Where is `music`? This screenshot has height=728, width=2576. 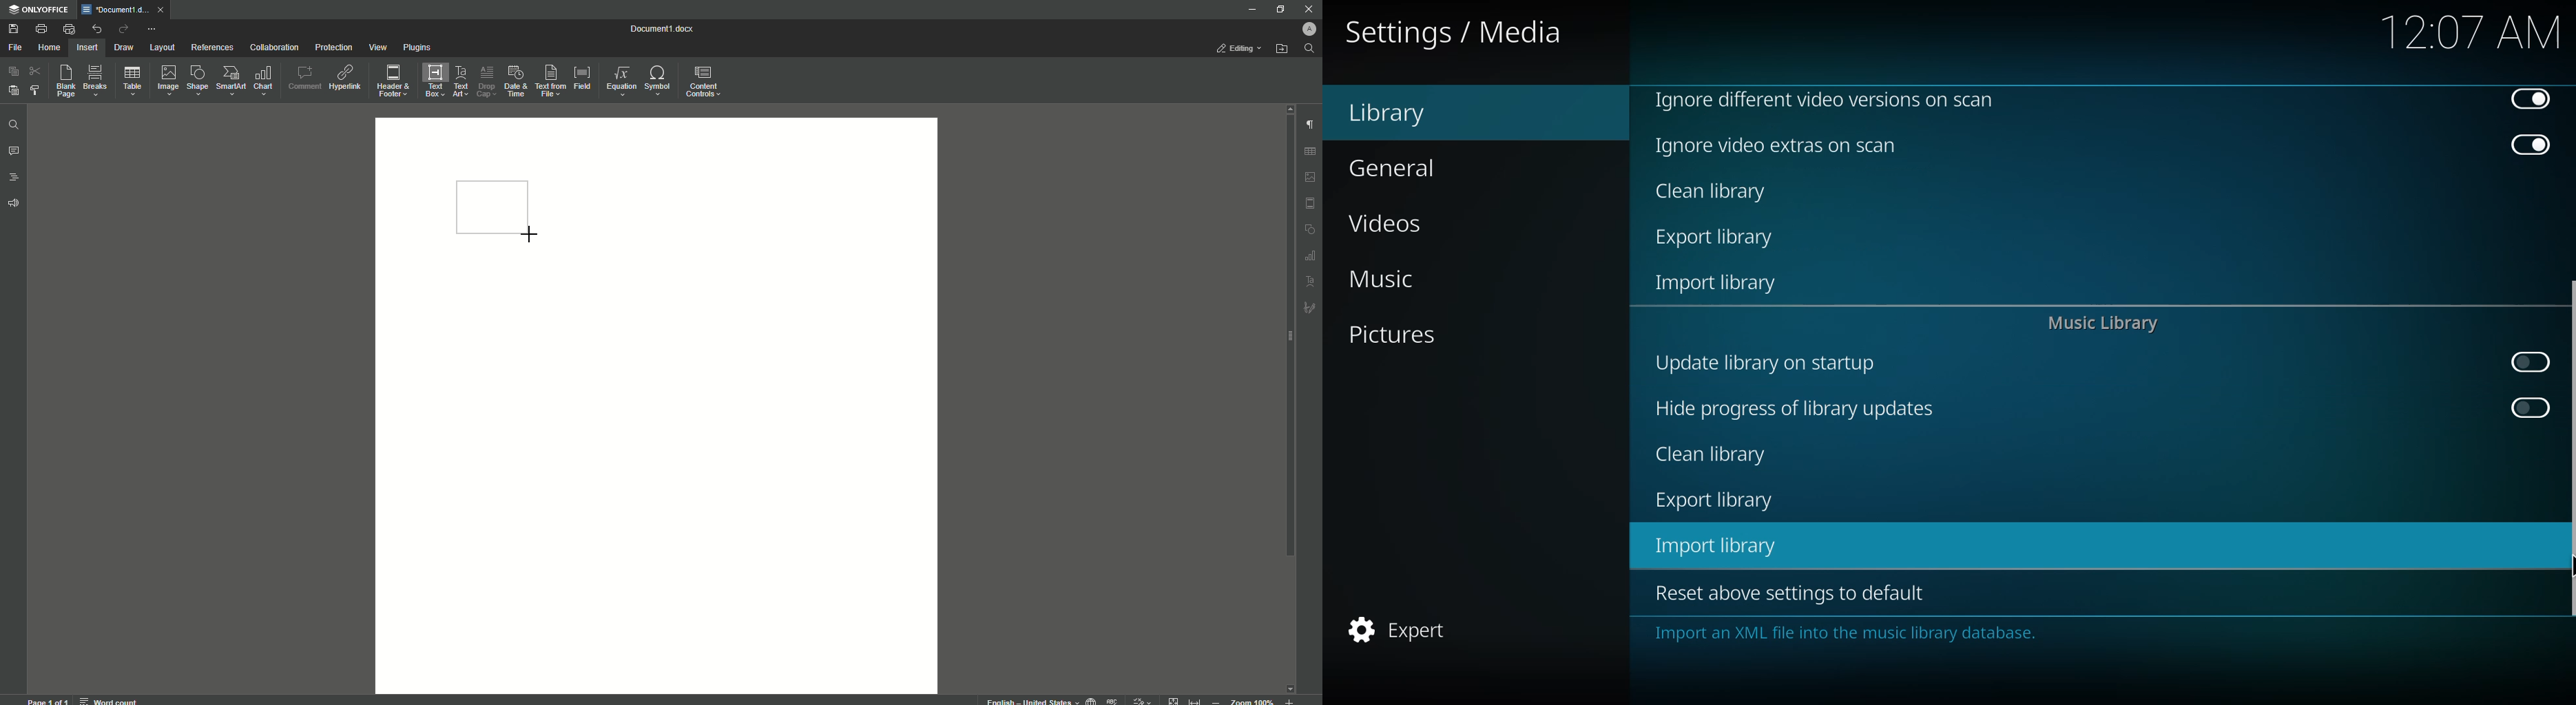
music is located at coordinates (1380, 279).